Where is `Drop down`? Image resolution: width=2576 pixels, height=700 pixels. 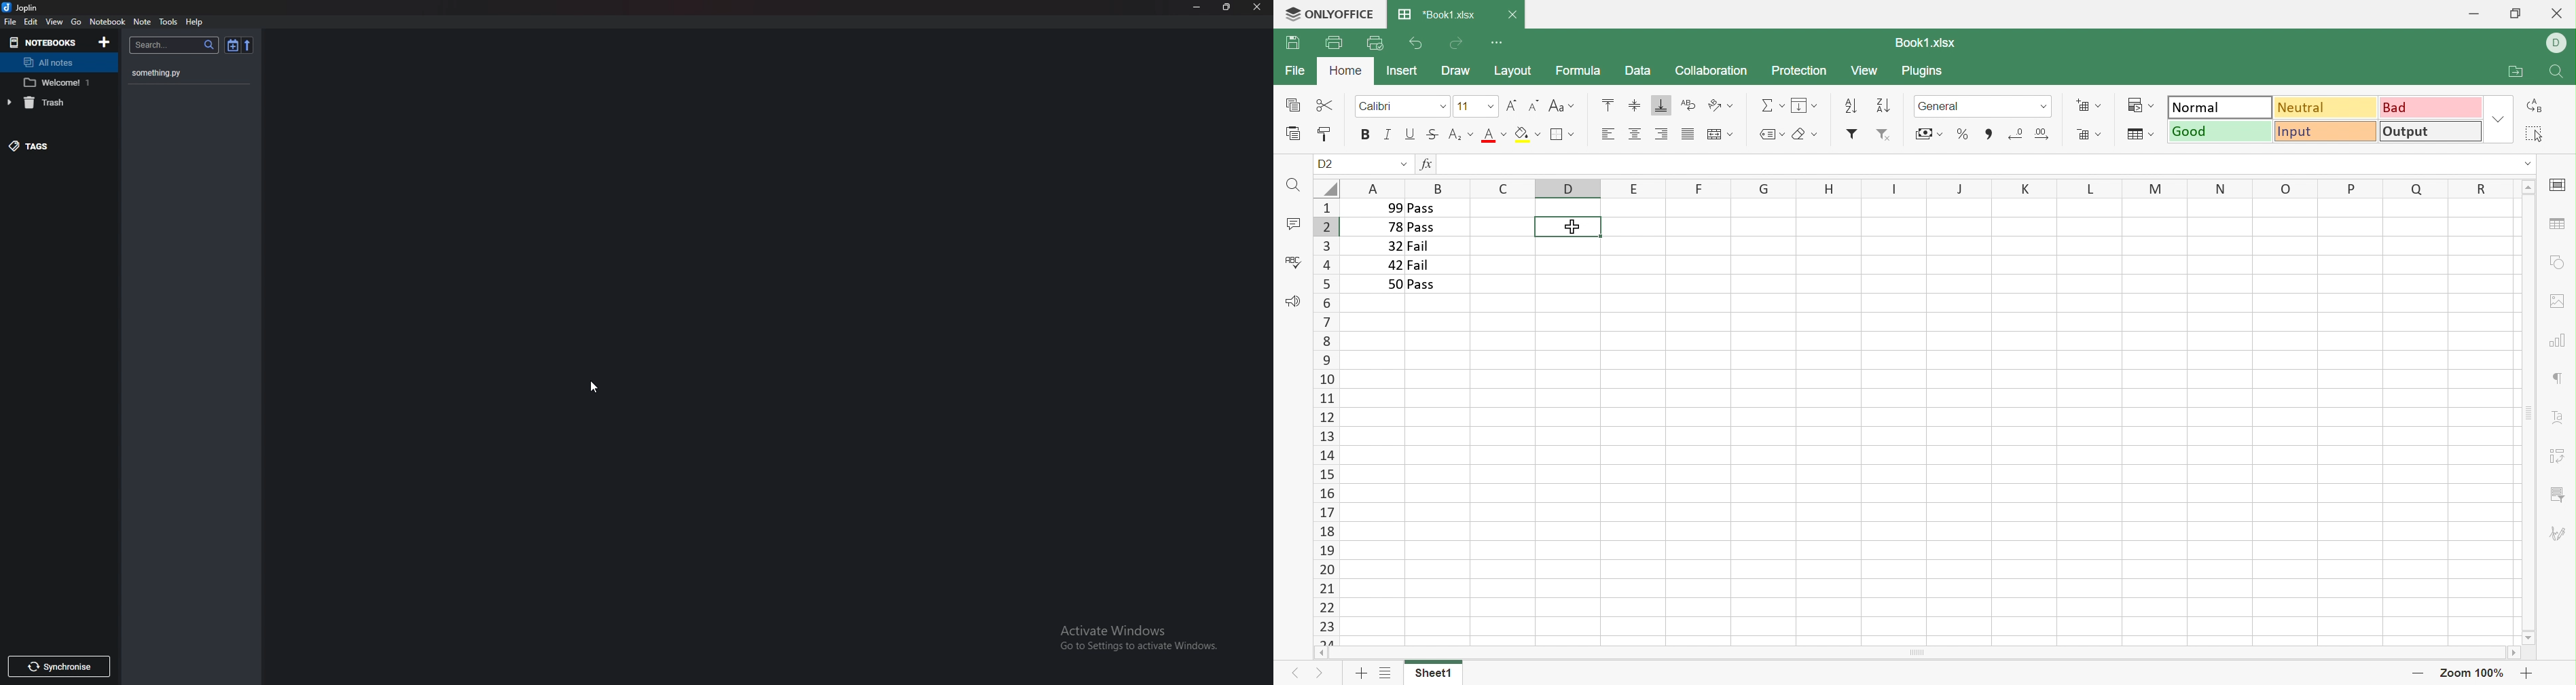 Drop down is located at coordinates (2527, 163).